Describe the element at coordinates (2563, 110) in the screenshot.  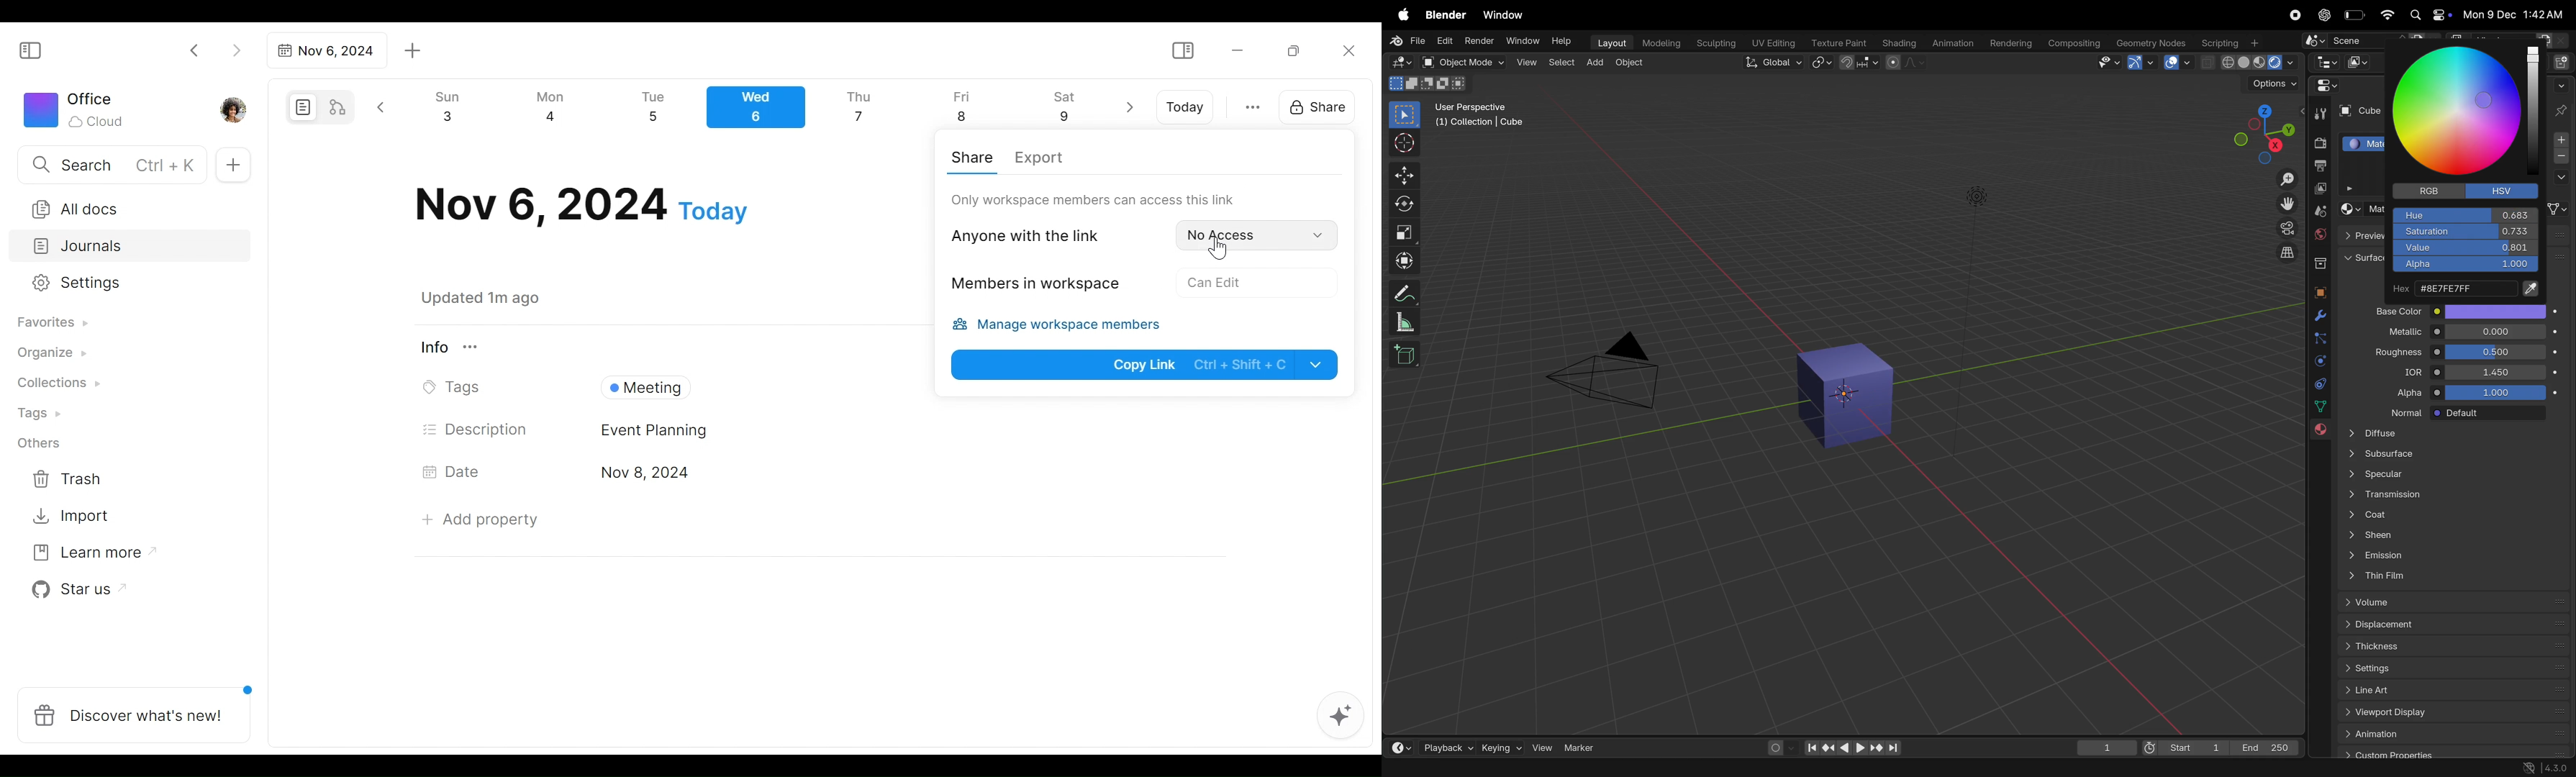
I see `pin` at that location.